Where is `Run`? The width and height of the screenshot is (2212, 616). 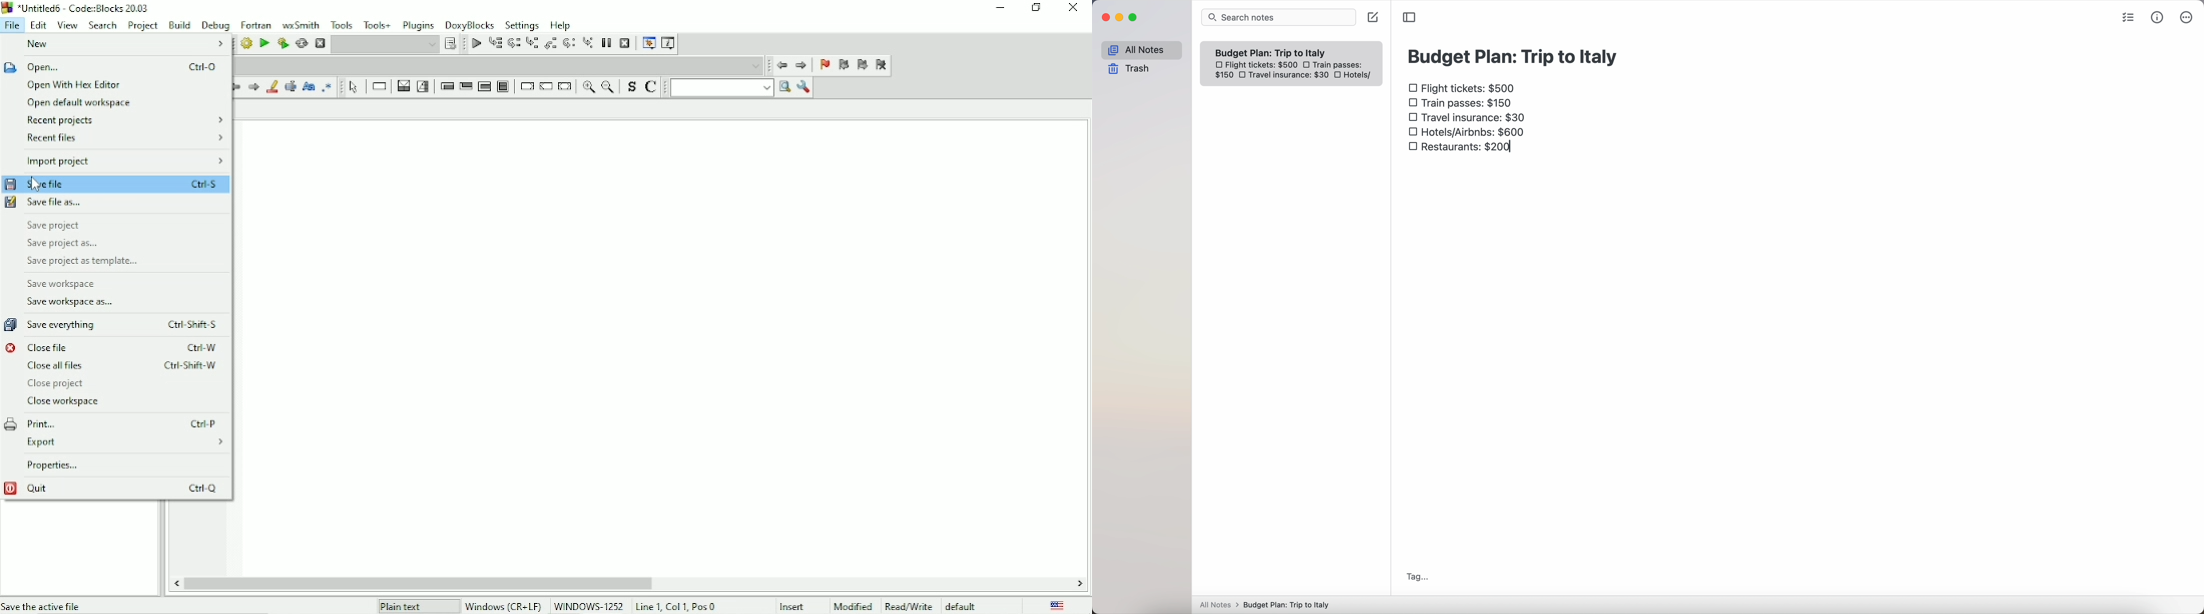
Run is located at coordinates (263, 43).